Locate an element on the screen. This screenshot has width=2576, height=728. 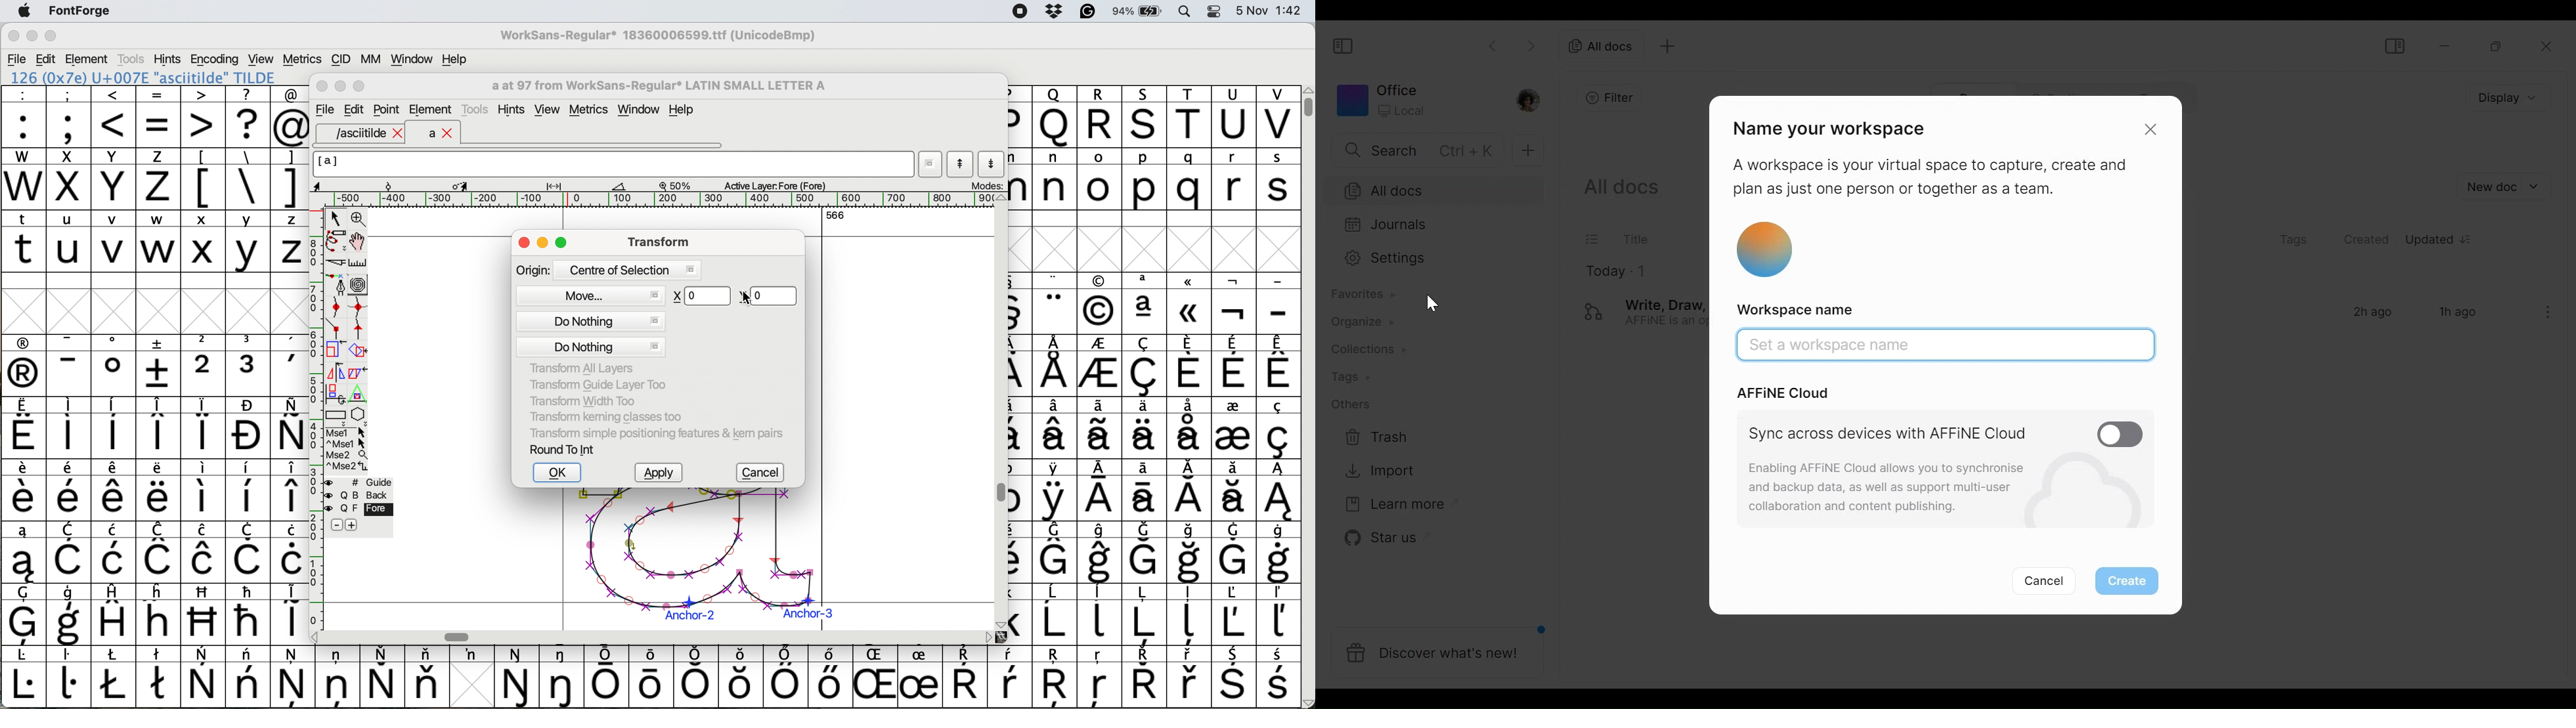
symbol is located at coordinates (1102, 553).